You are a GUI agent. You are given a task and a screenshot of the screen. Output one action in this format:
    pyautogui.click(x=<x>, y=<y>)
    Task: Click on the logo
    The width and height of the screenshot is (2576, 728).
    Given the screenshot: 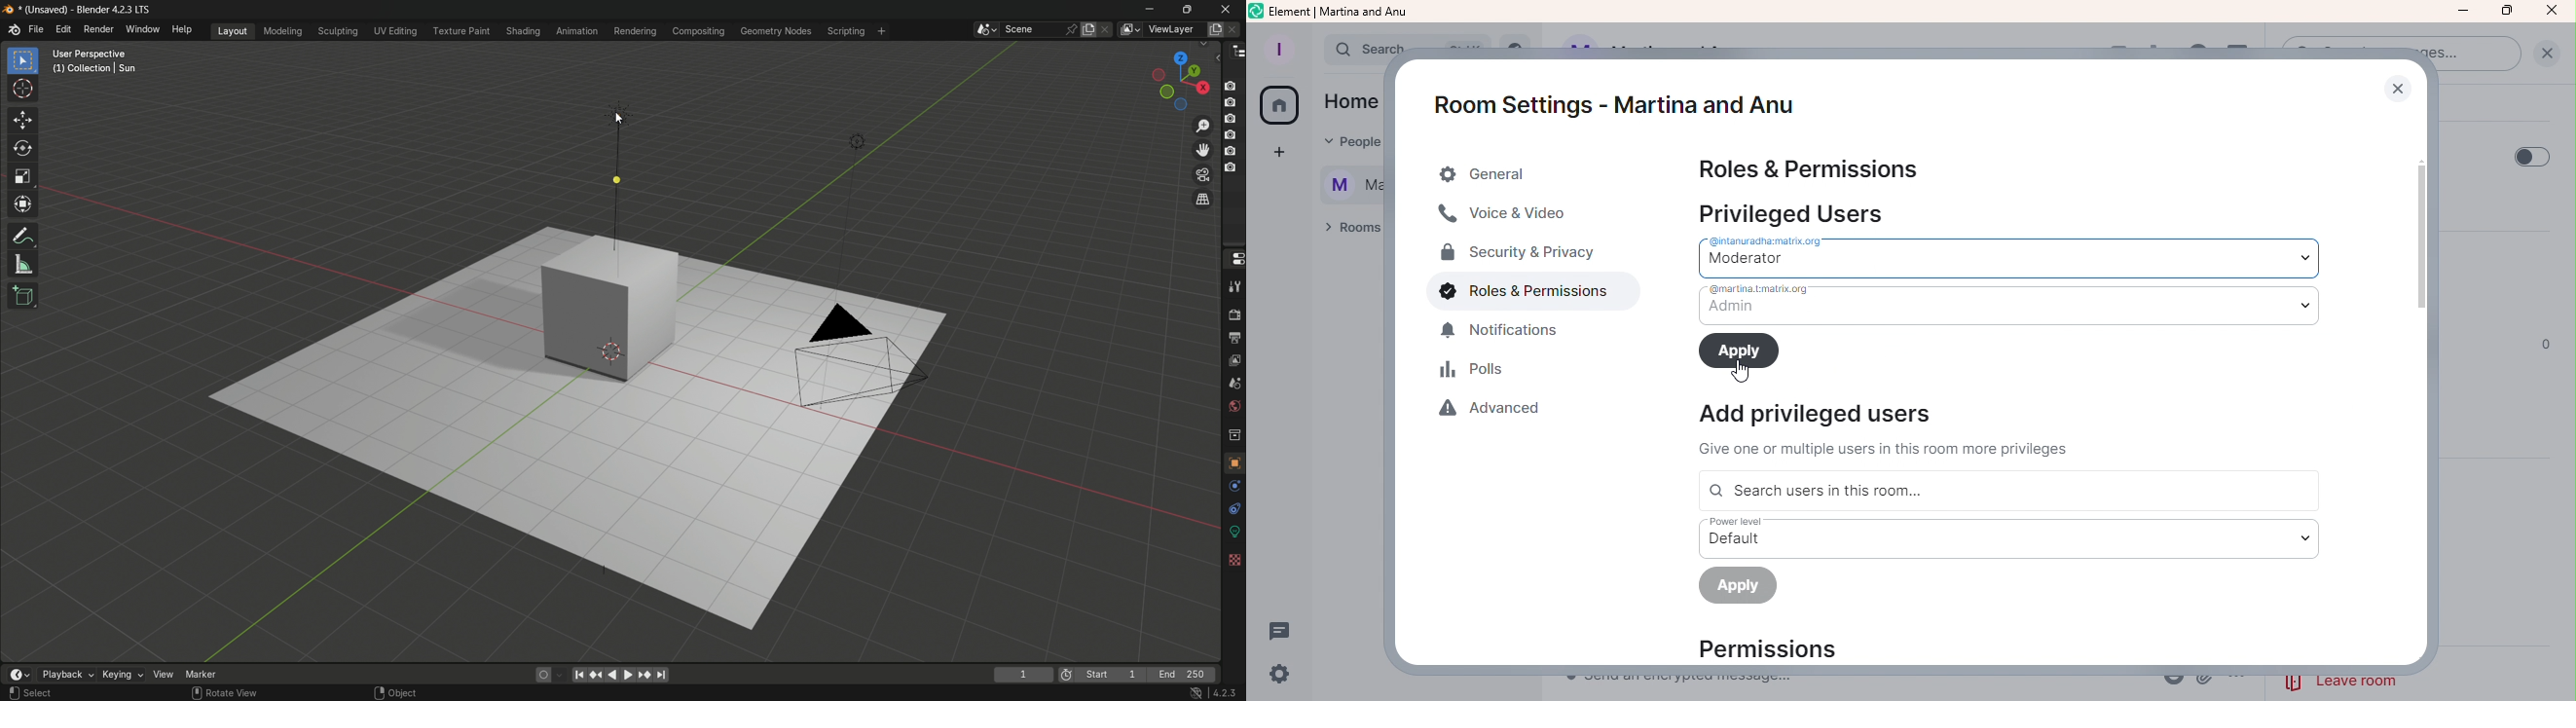 What is the action you would take?
    pyautogui.click(x=8, y=10)
    